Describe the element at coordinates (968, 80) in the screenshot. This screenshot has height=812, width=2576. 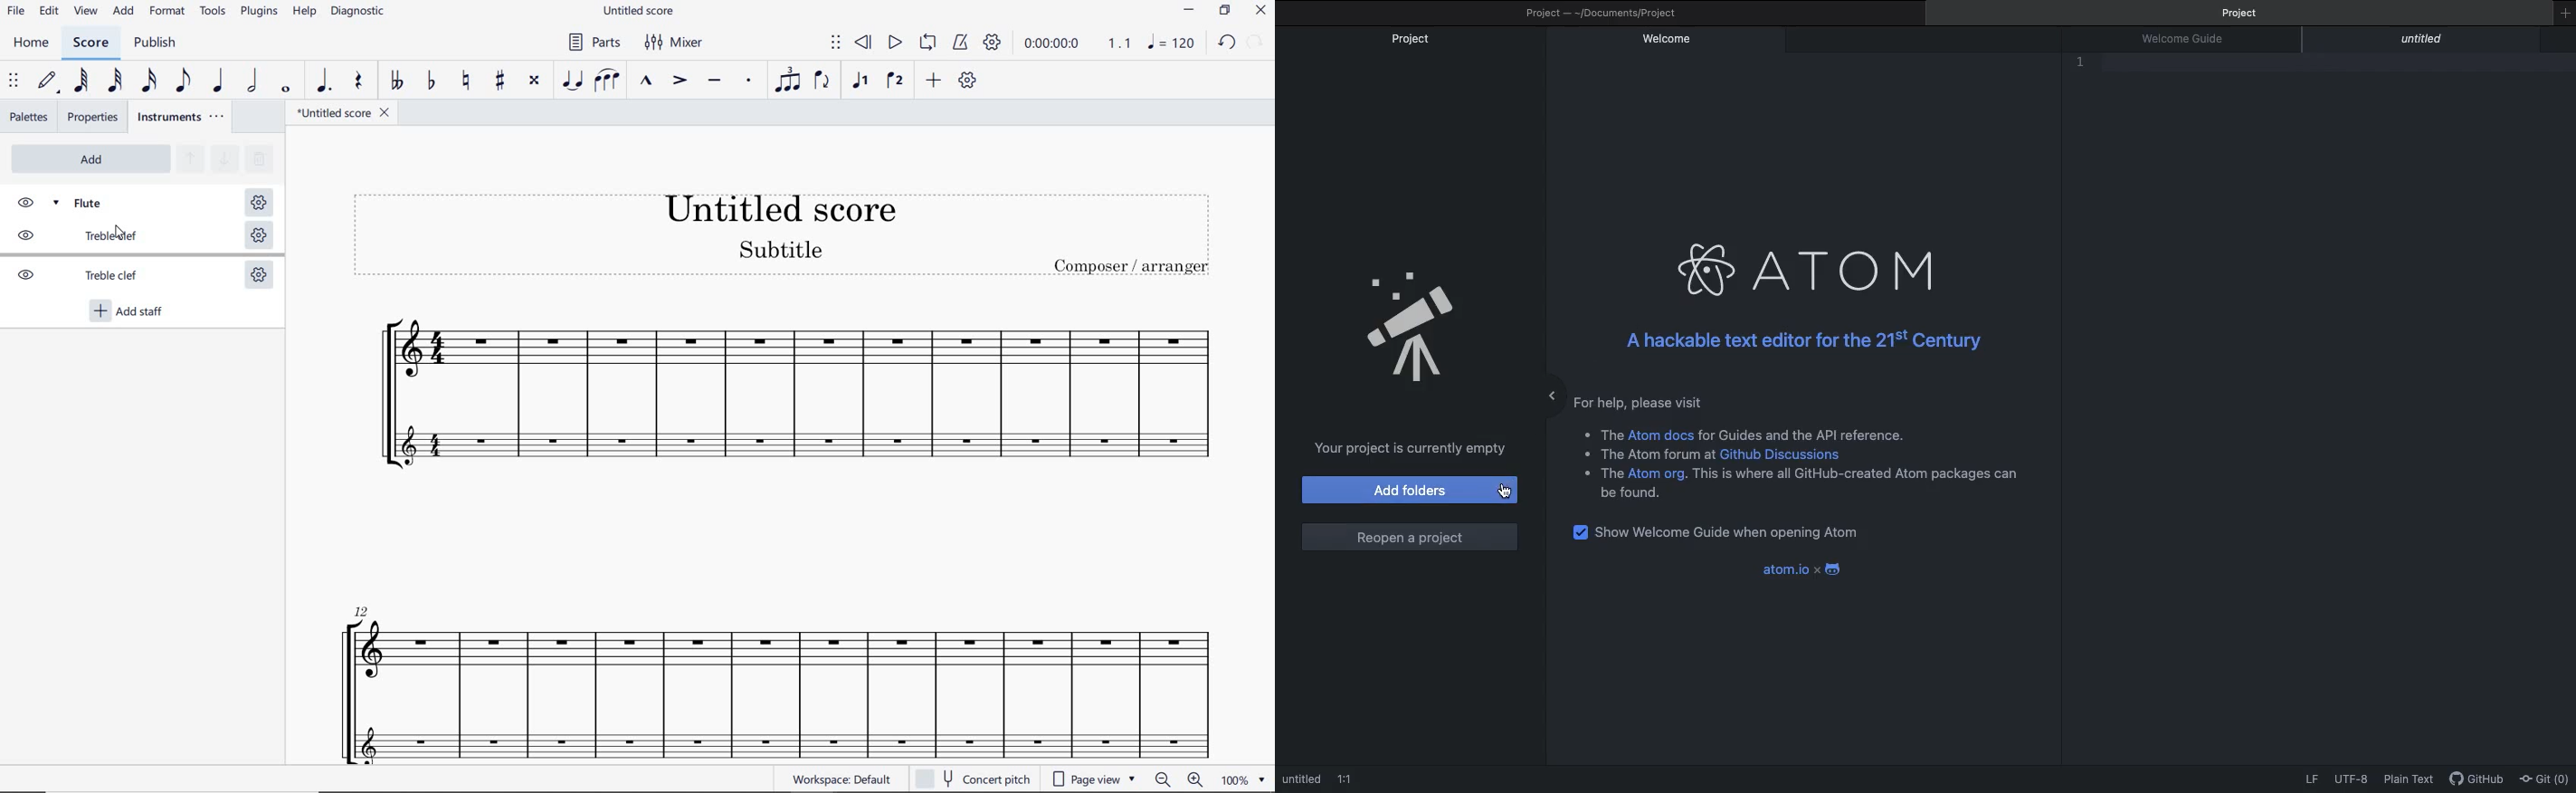
I see `CUSTOMIZE TOOLBAR` at that location.